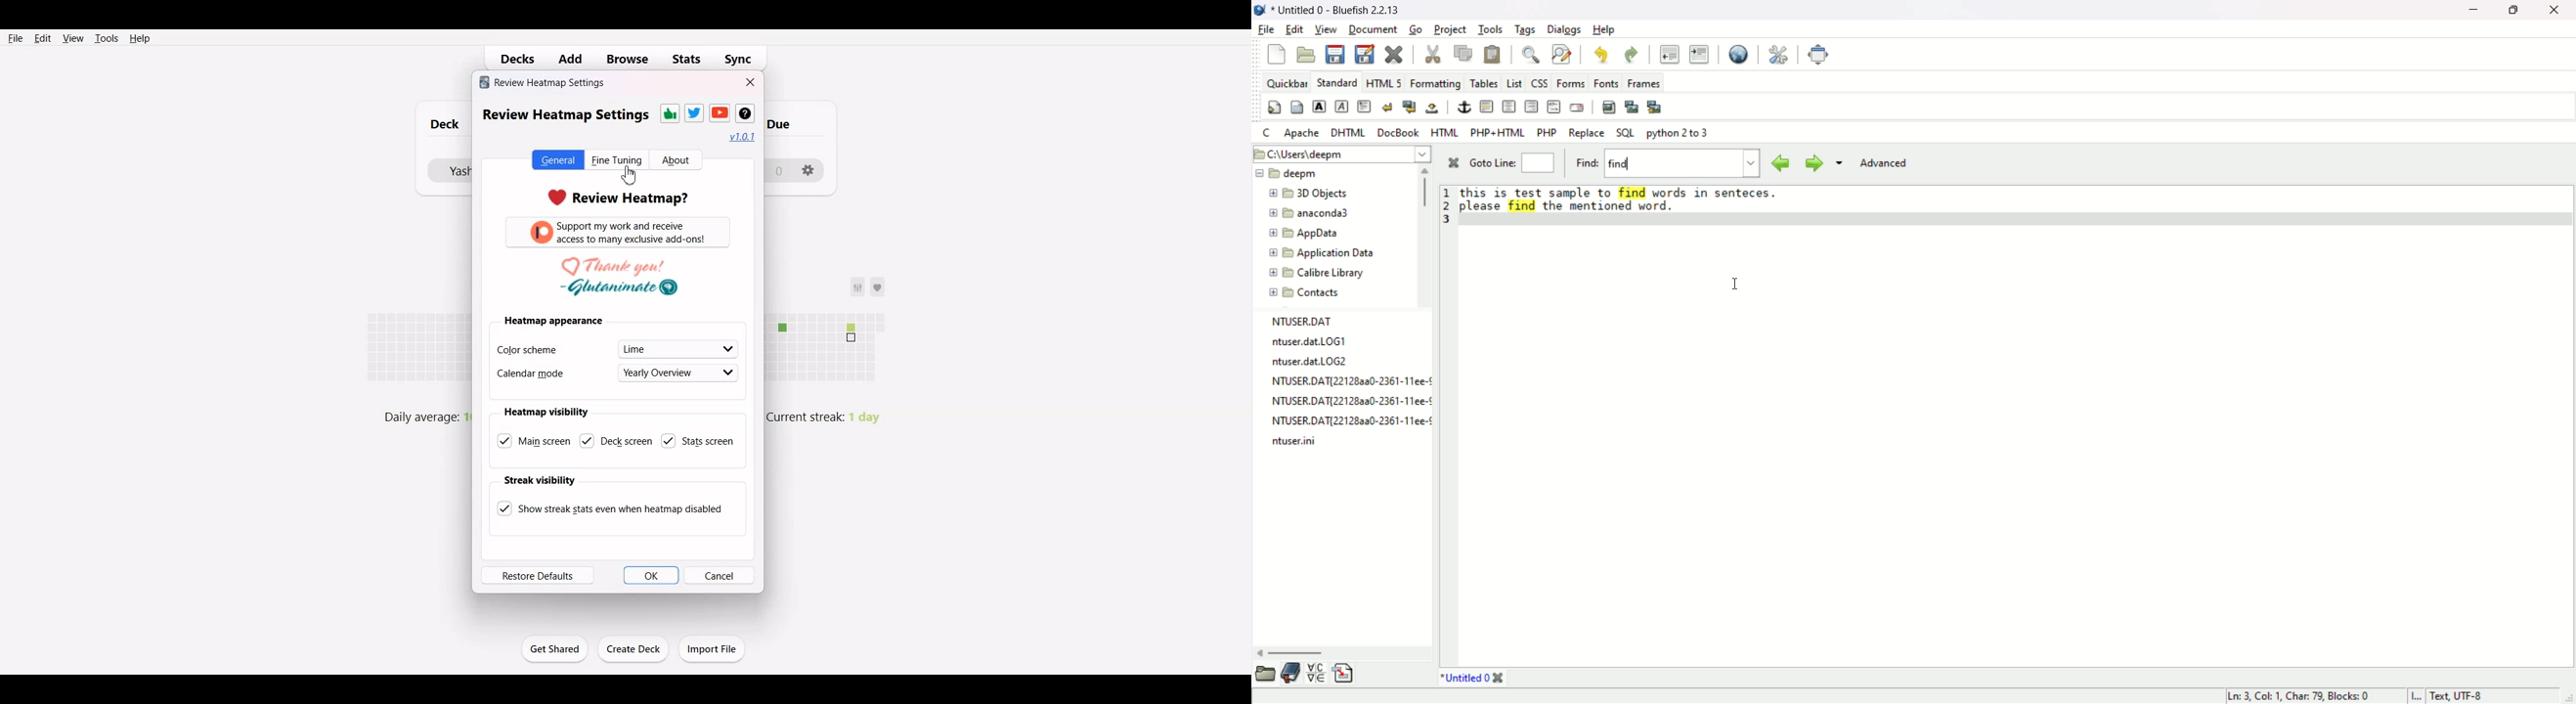  What do you see at coordinates (2018, 445) in the screenshot?
I see `workspace` at bounding box center [2018, 445].